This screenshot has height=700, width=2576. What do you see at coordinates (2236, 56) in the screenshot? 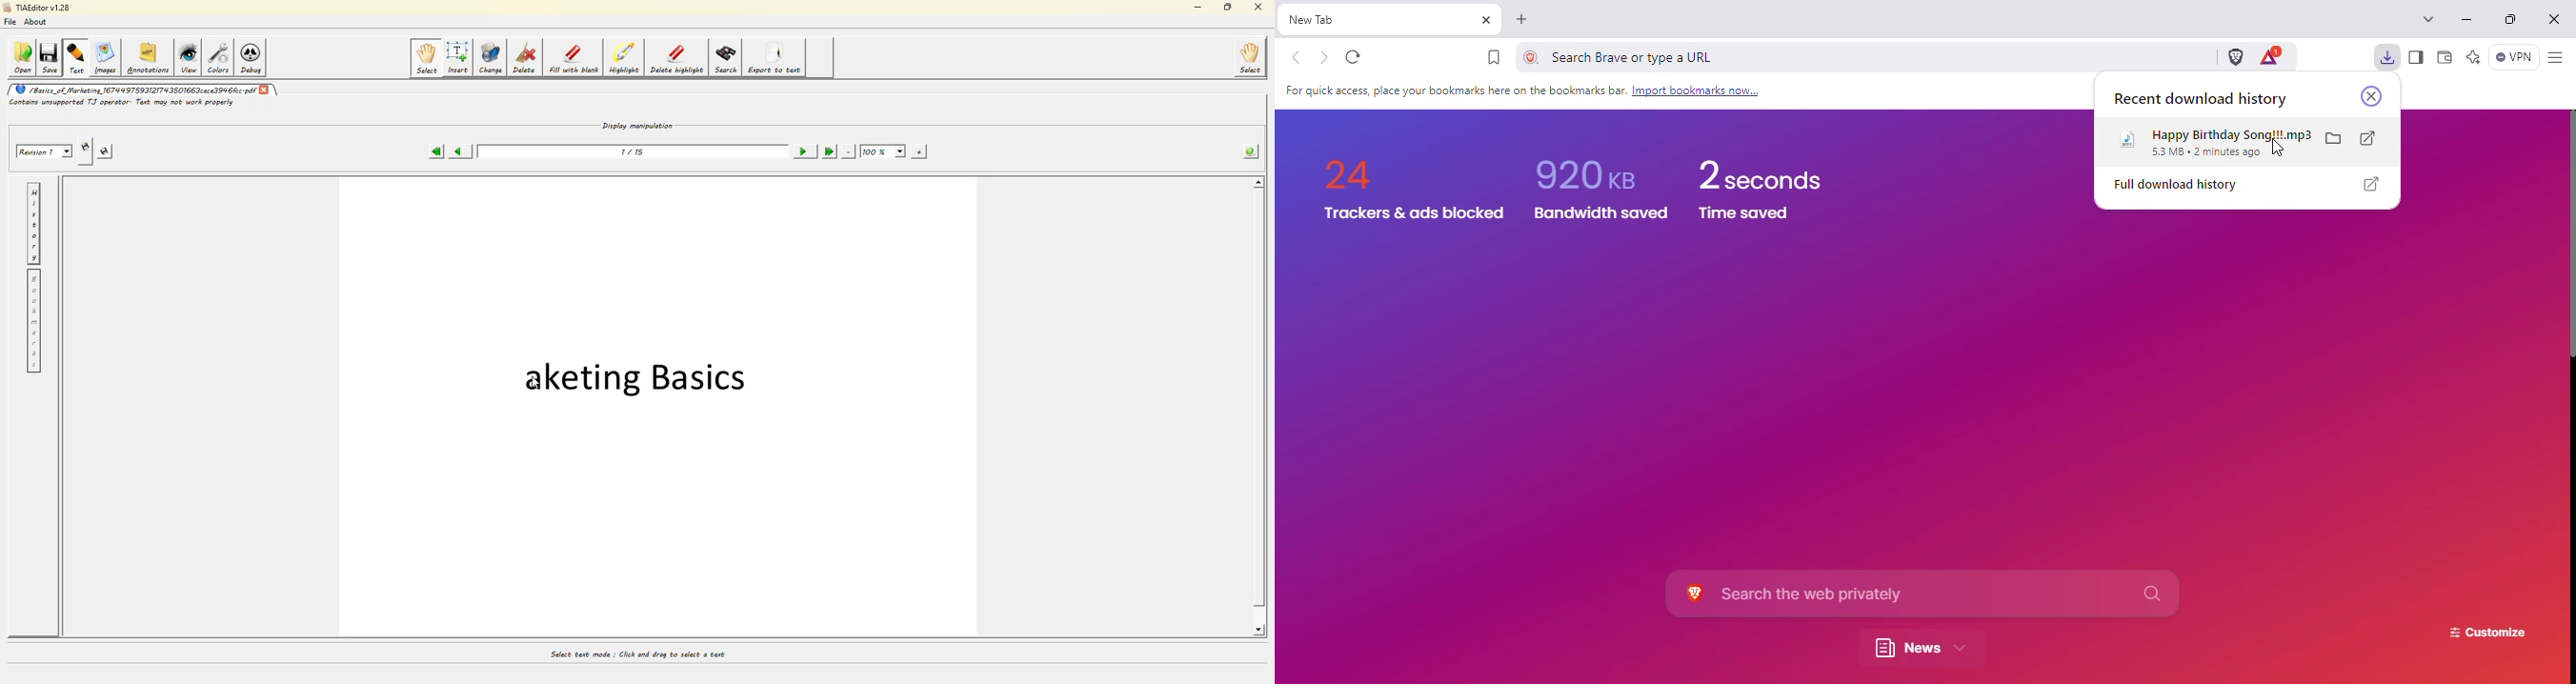
I see `brave shields` at bounding box center [2236, 56].